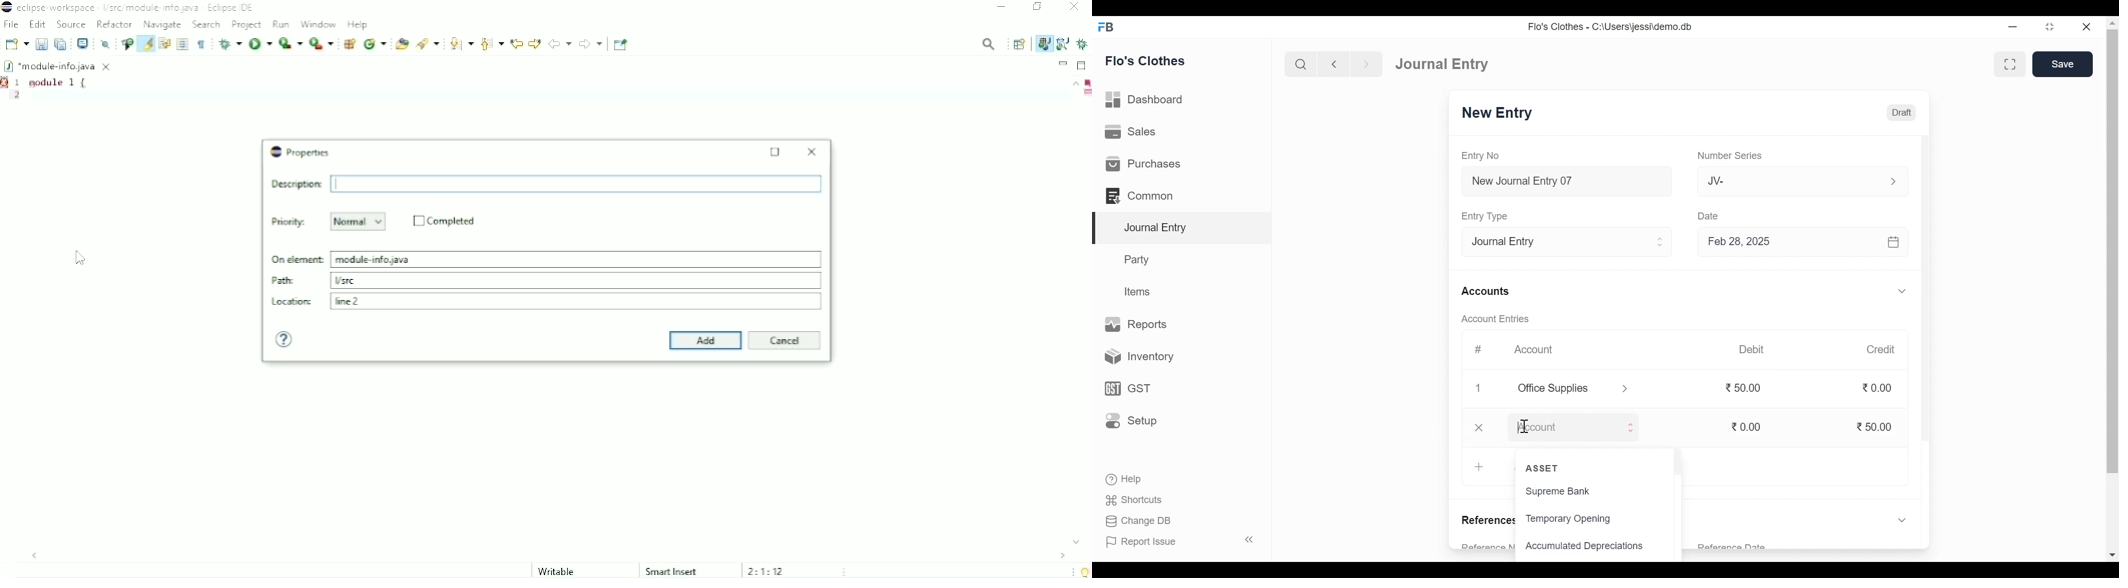 This screenshot has height=588, width=2128. Describe the element at coordinates (1146, 60) in the screenshot. I see `Flo's Clothes` at that location.